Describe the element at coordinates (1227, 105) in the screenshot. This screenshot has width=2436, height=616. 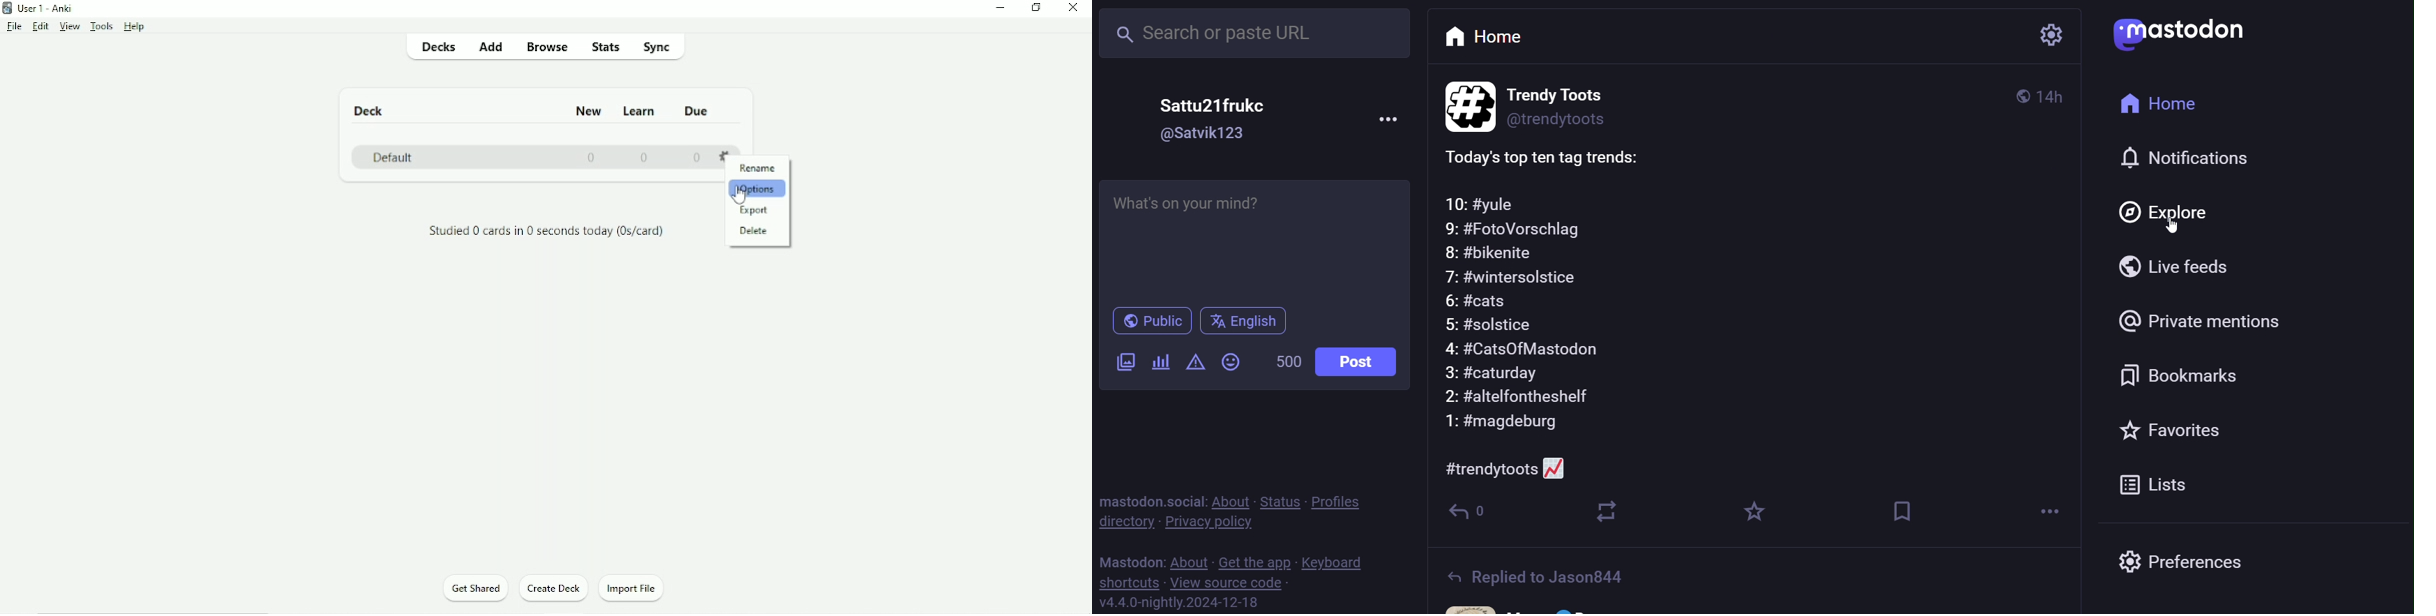
I see `Sattu21frukc` at that location.